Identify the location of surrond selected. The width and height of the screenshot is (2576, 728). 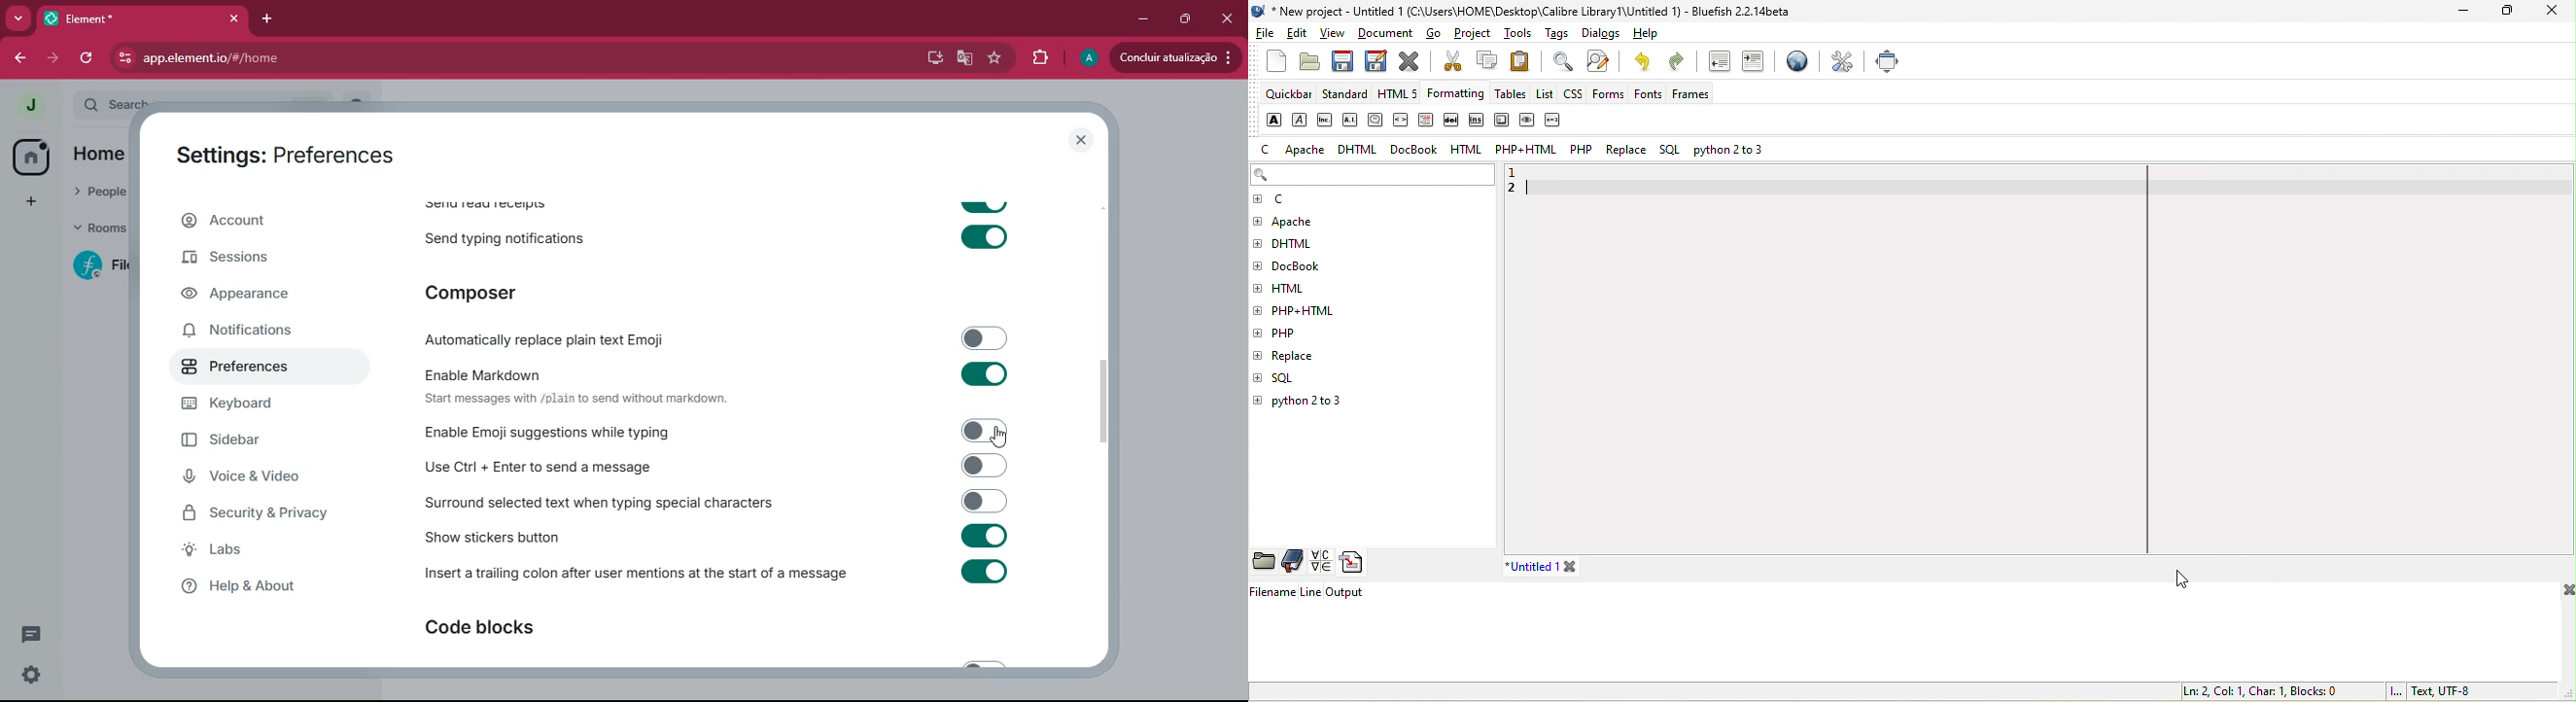
(725, 502).